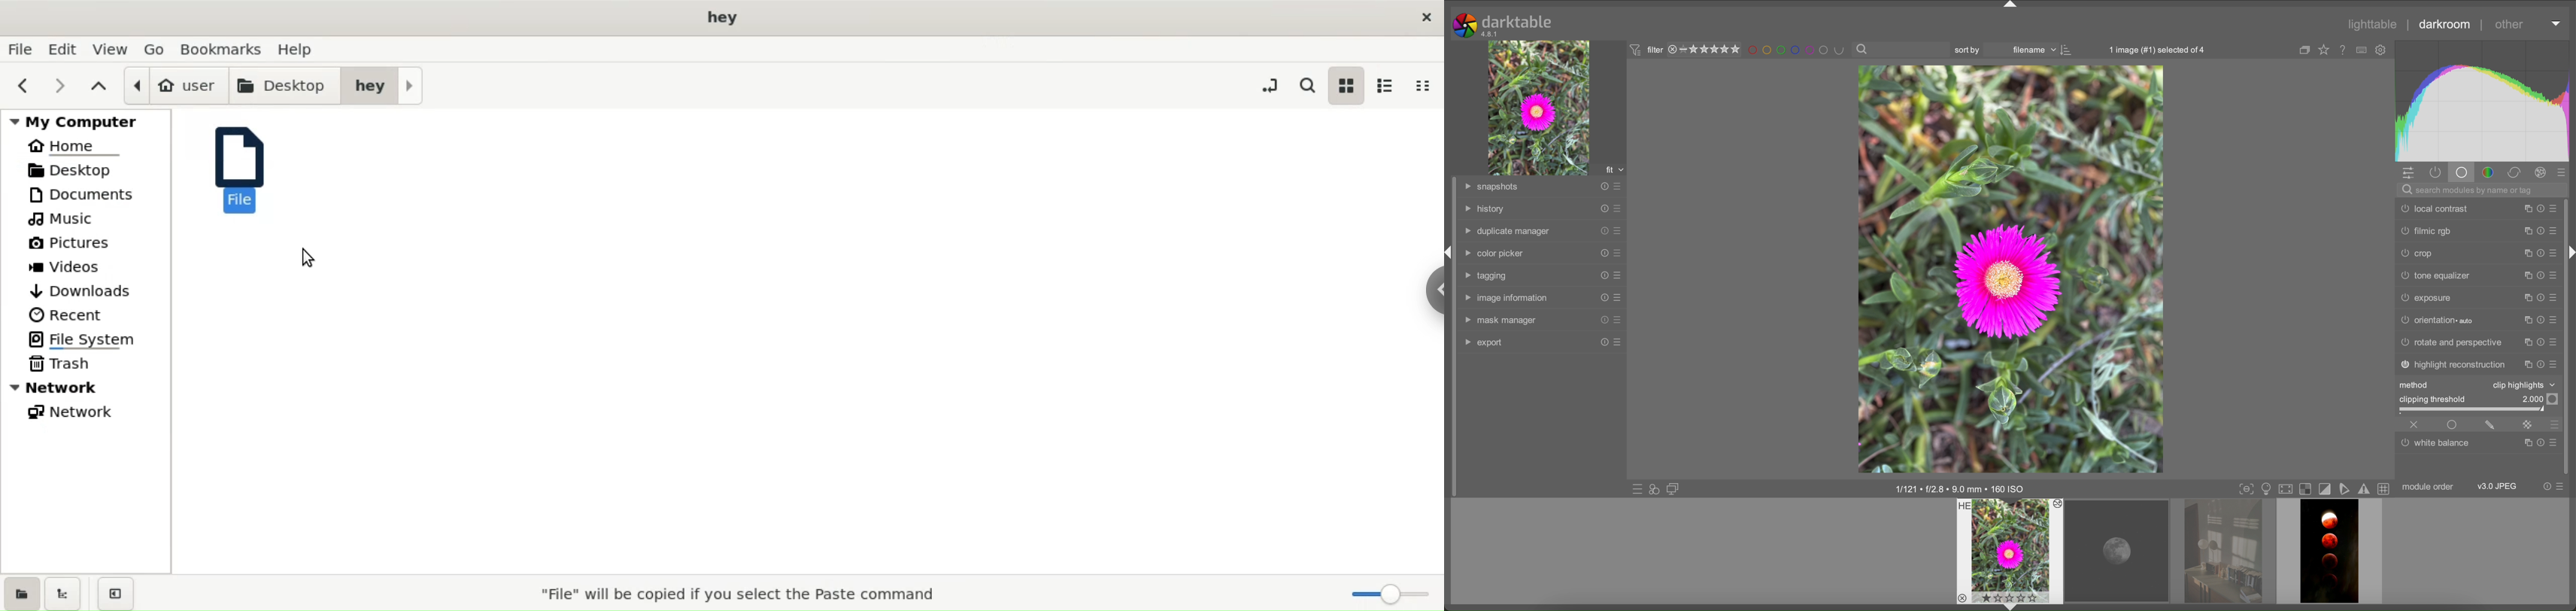  Describe the element at coordinates (2417, 385) in the screenshot. I see `method` at that location.